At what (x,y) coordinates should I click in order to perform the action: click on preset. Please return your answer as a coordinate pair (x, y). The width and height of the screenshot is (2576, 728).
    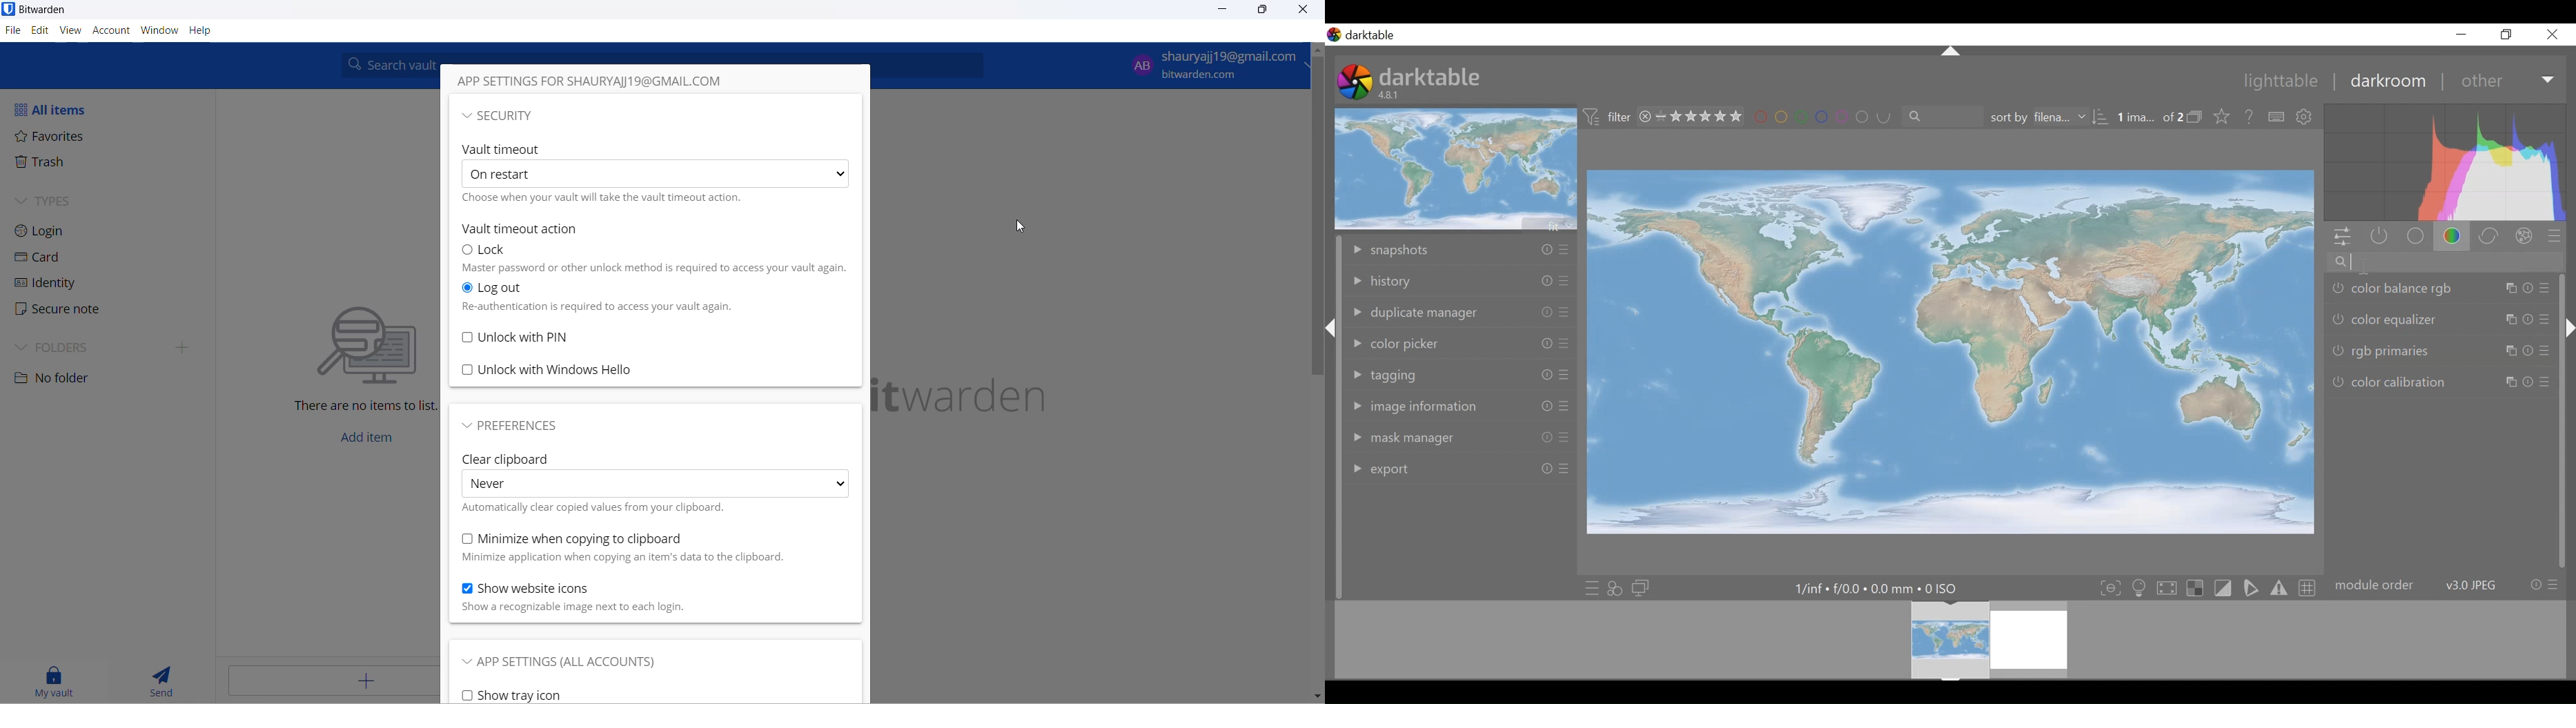
    Looking at the image, I should click on (2555, 235).